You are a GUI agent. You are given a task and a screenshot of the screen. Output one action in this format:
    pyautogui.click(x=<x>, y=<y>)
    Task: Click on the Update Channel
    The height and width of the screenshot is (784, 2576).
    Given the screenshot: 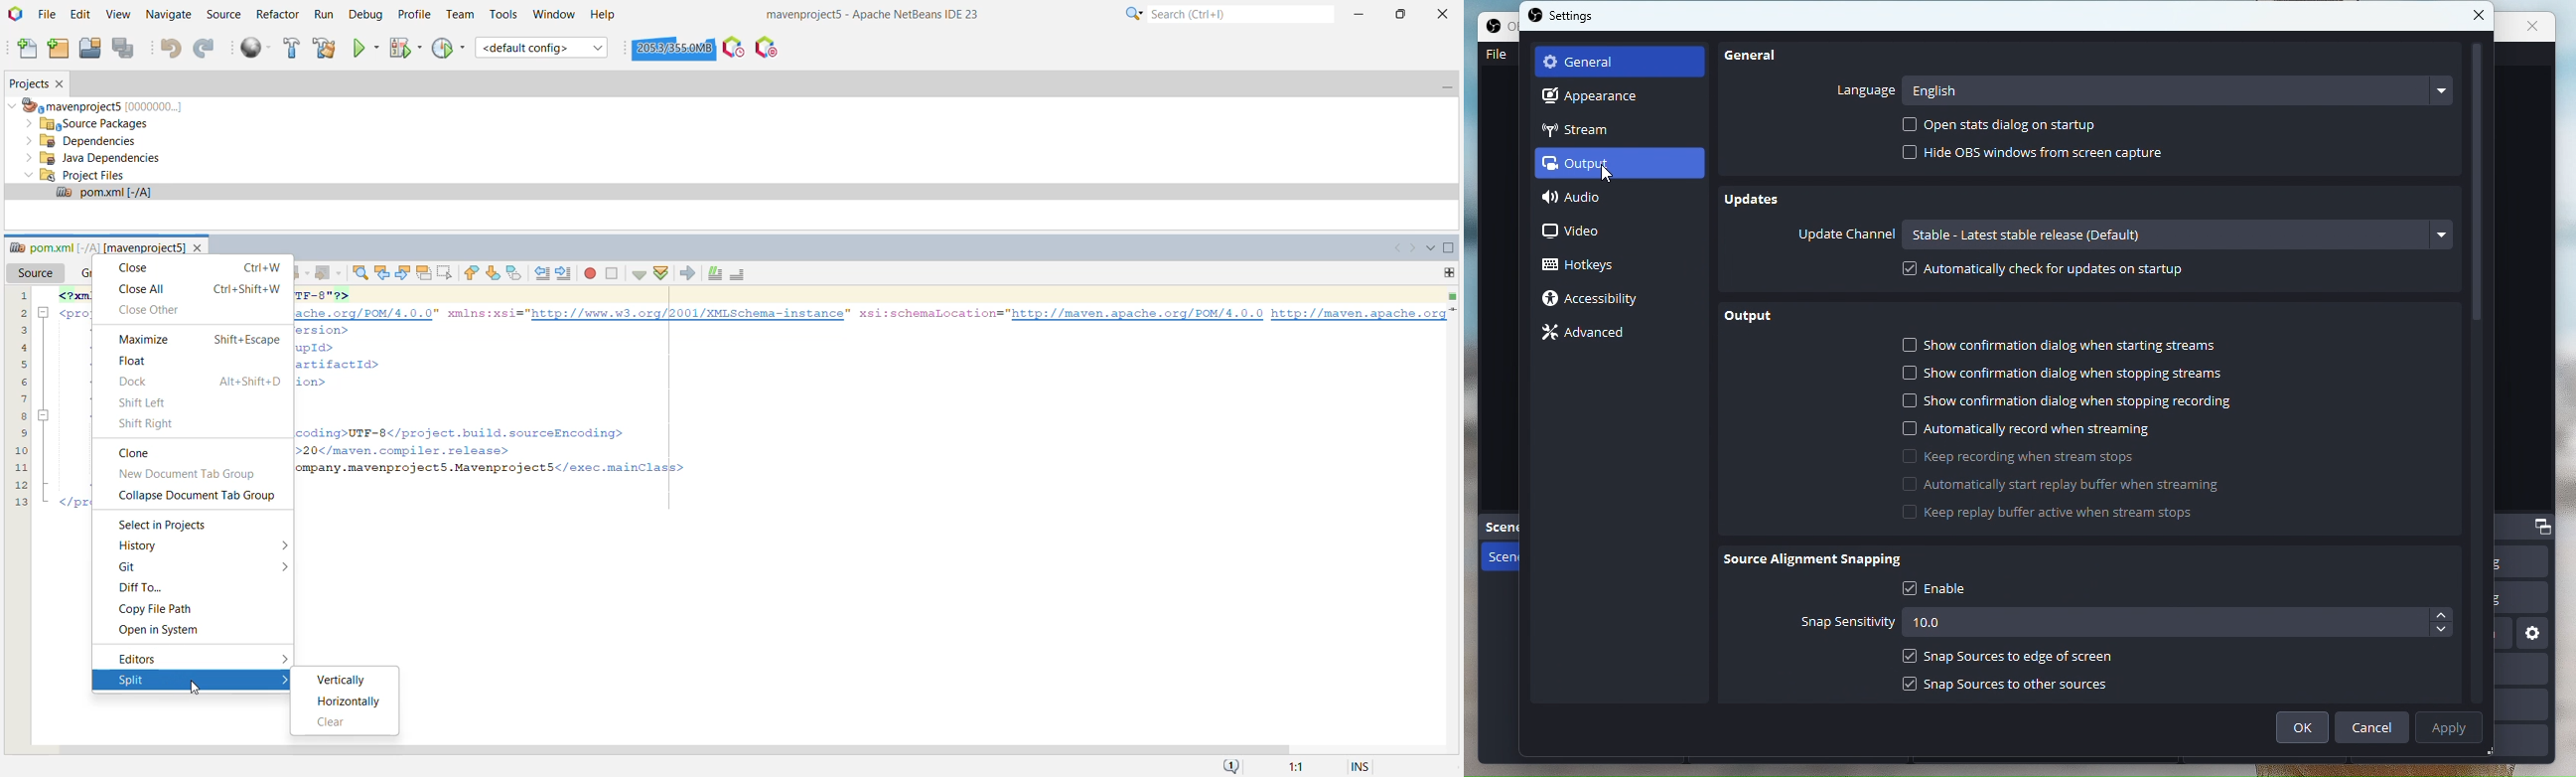 What is the action you would take?
    pyautogui.click(x=1847, y=236)
    